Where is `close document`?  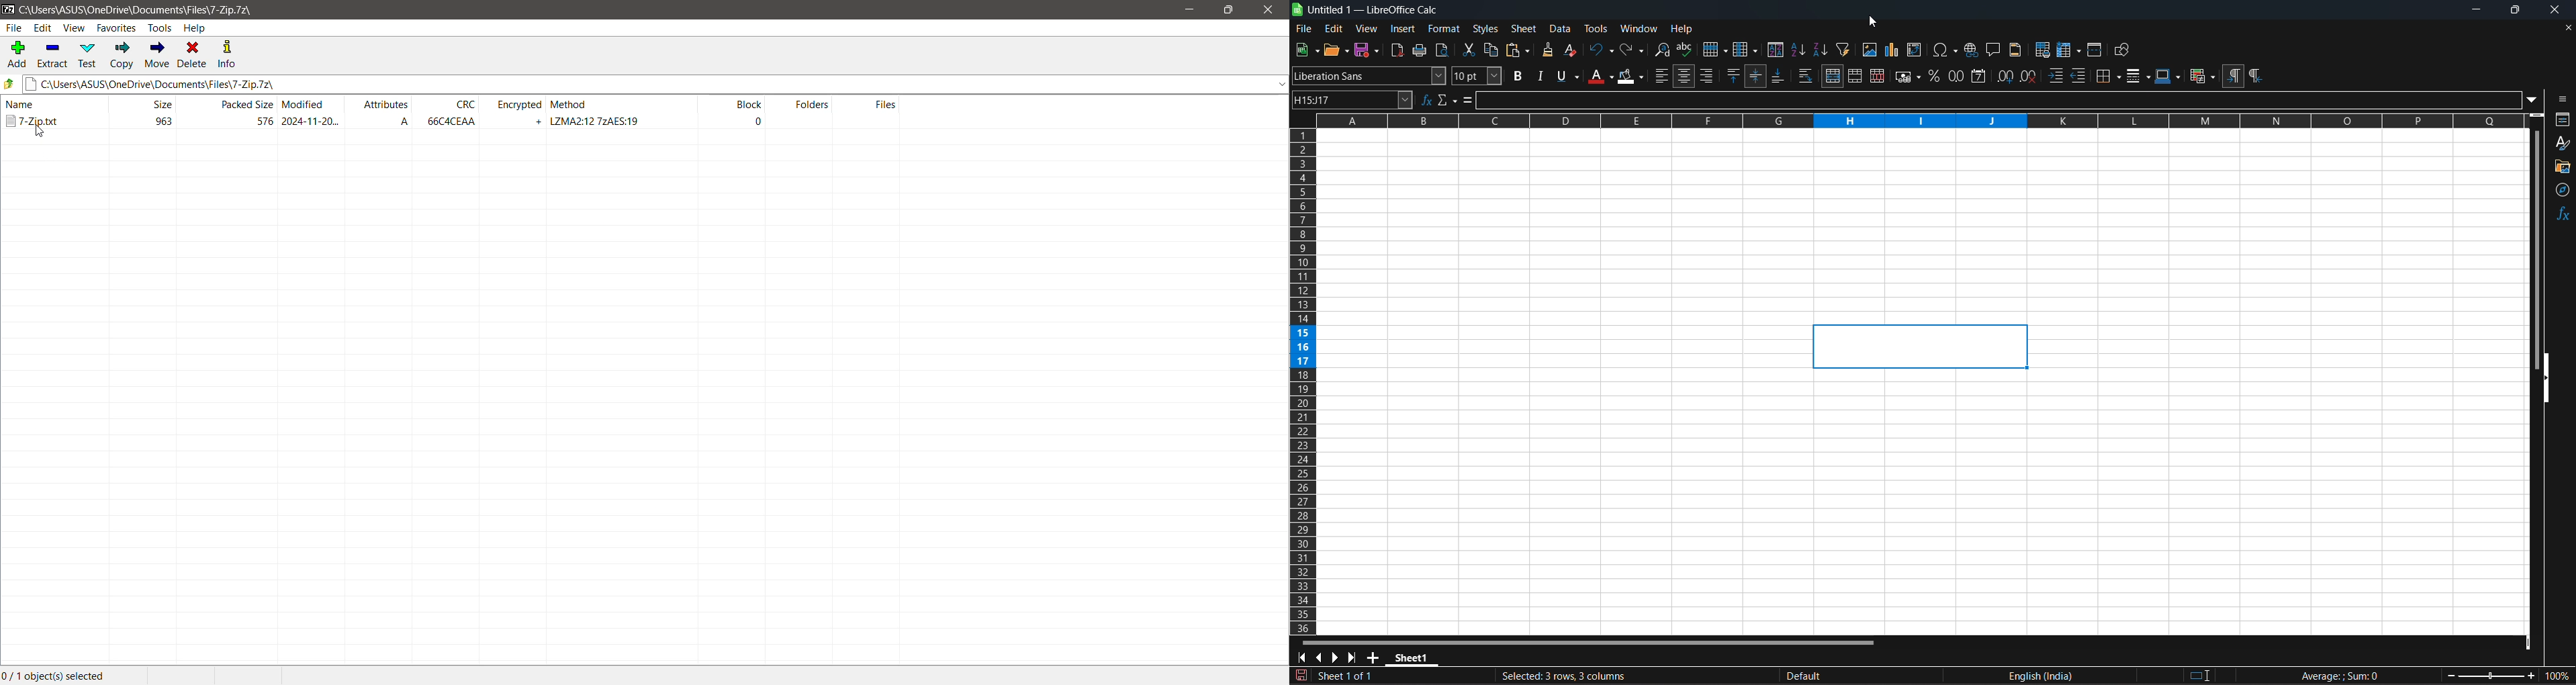 close document is located at coordinates (2568, 27).